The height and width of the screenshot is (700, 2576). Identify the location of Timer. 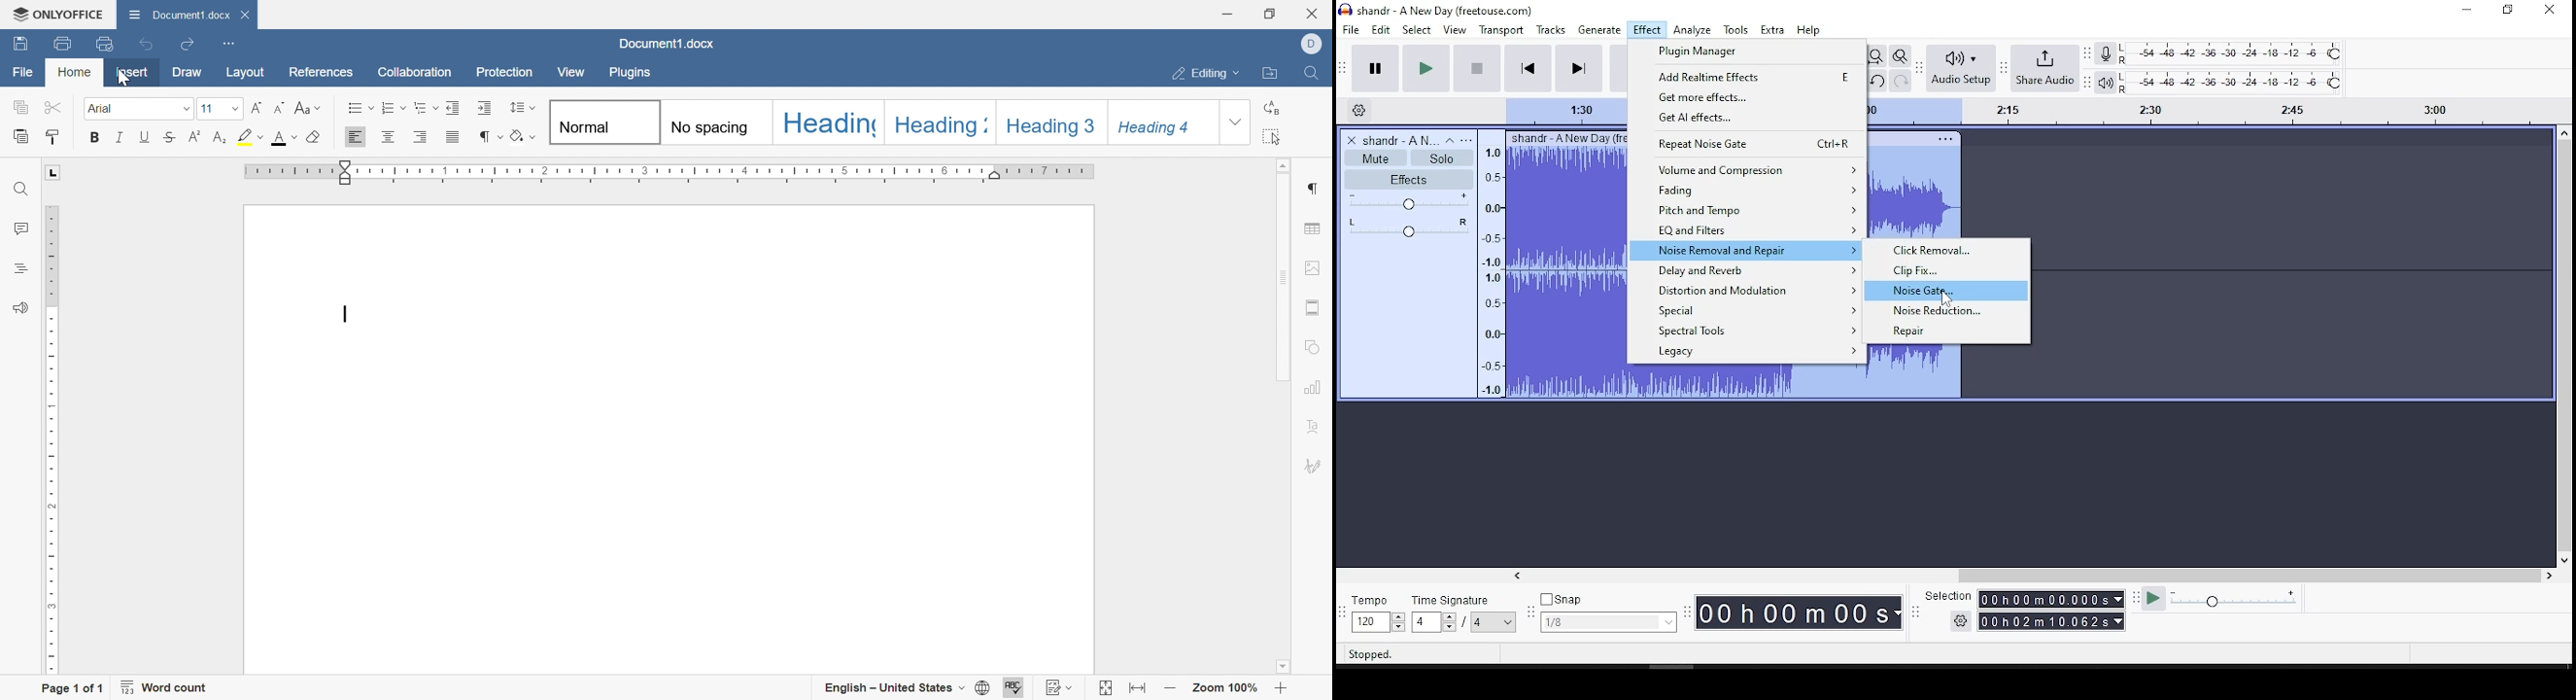
(1796, 616).